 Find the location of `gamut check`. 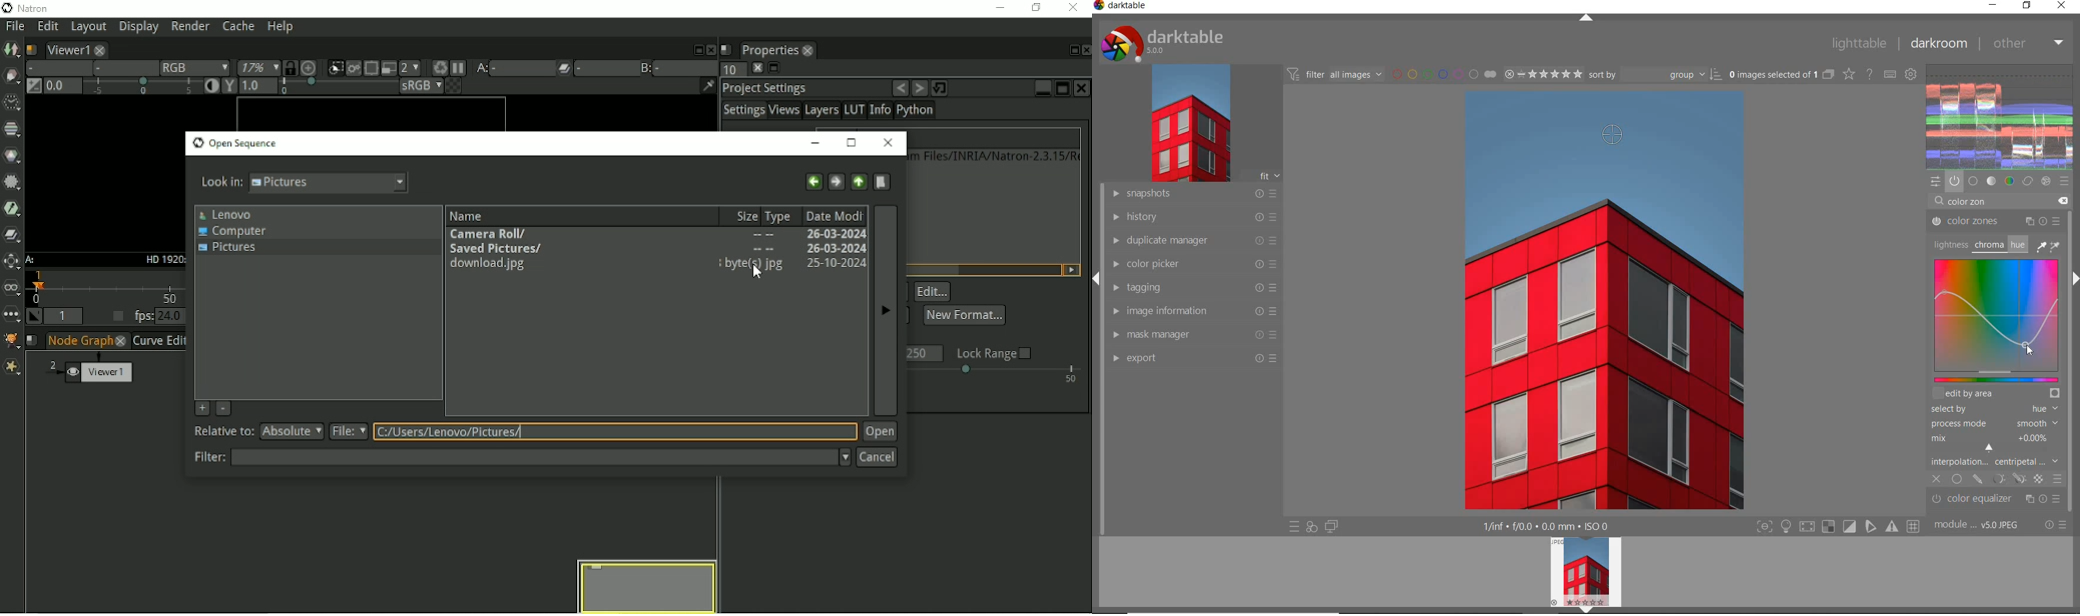

gamut check is located at coordinates (1827, 526).